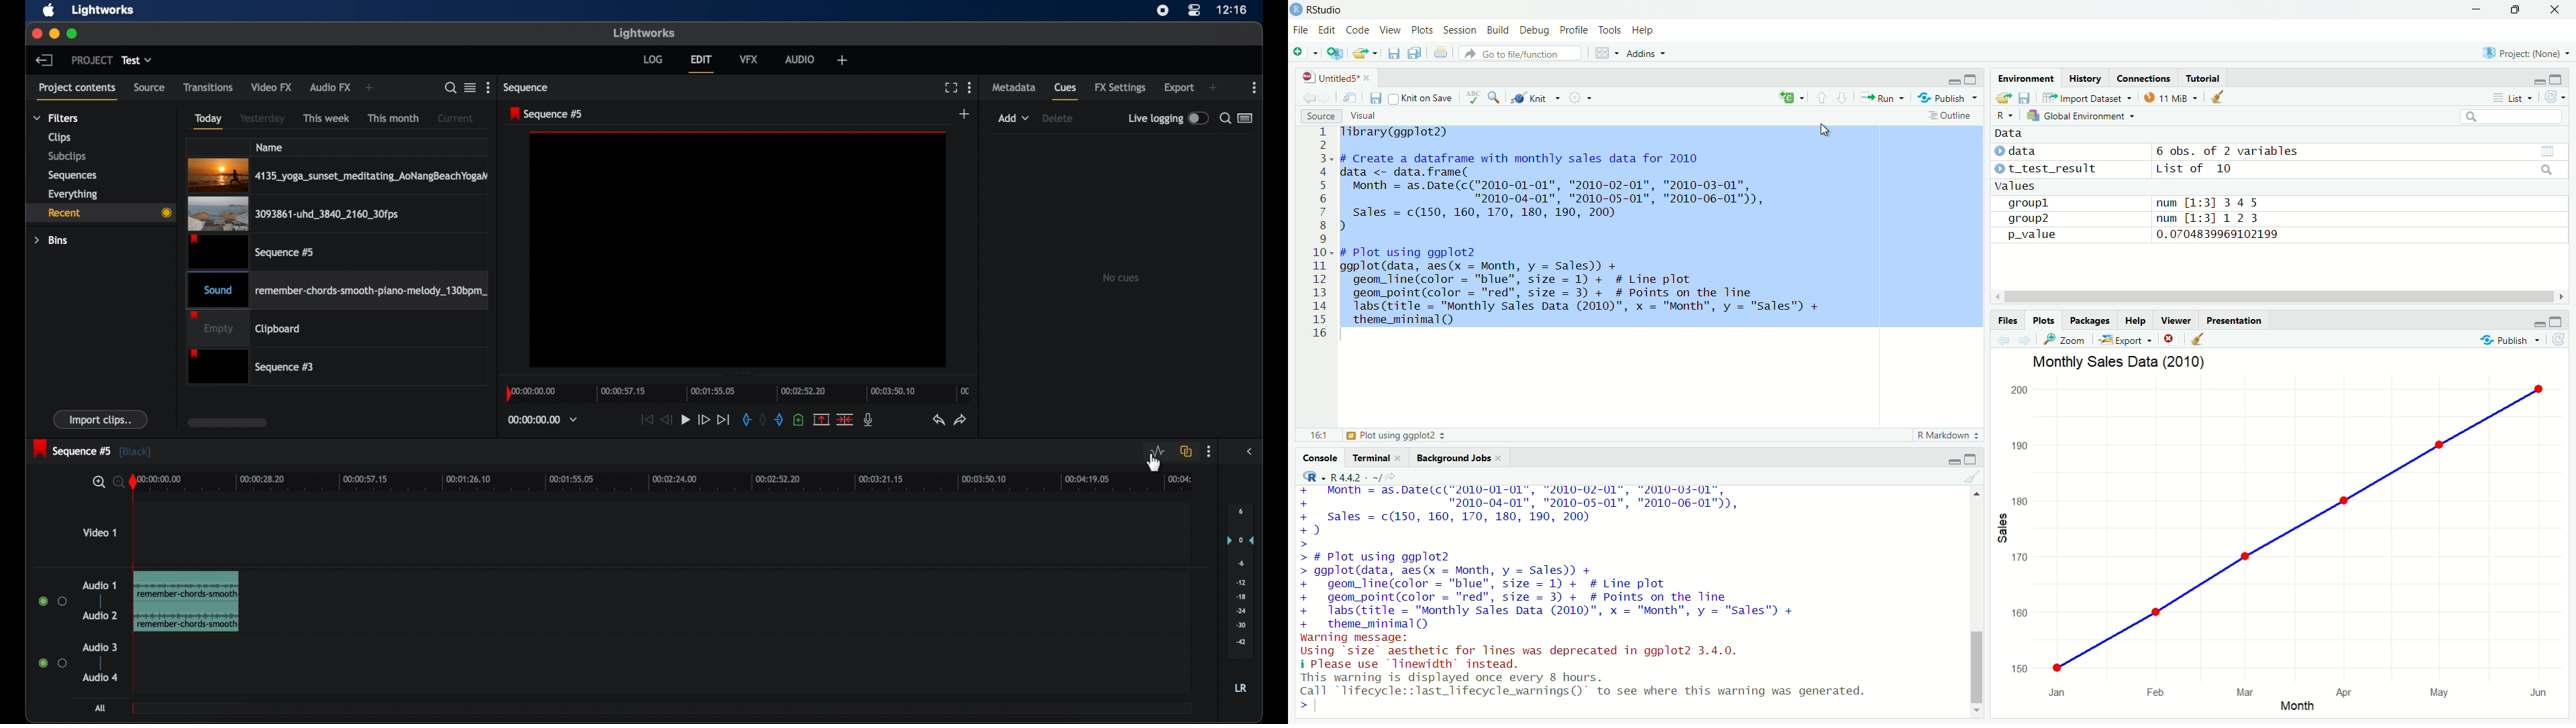 Image resolution: width=2576 pixels, height=728 pixels. I want to click on current, so click(455, 118).